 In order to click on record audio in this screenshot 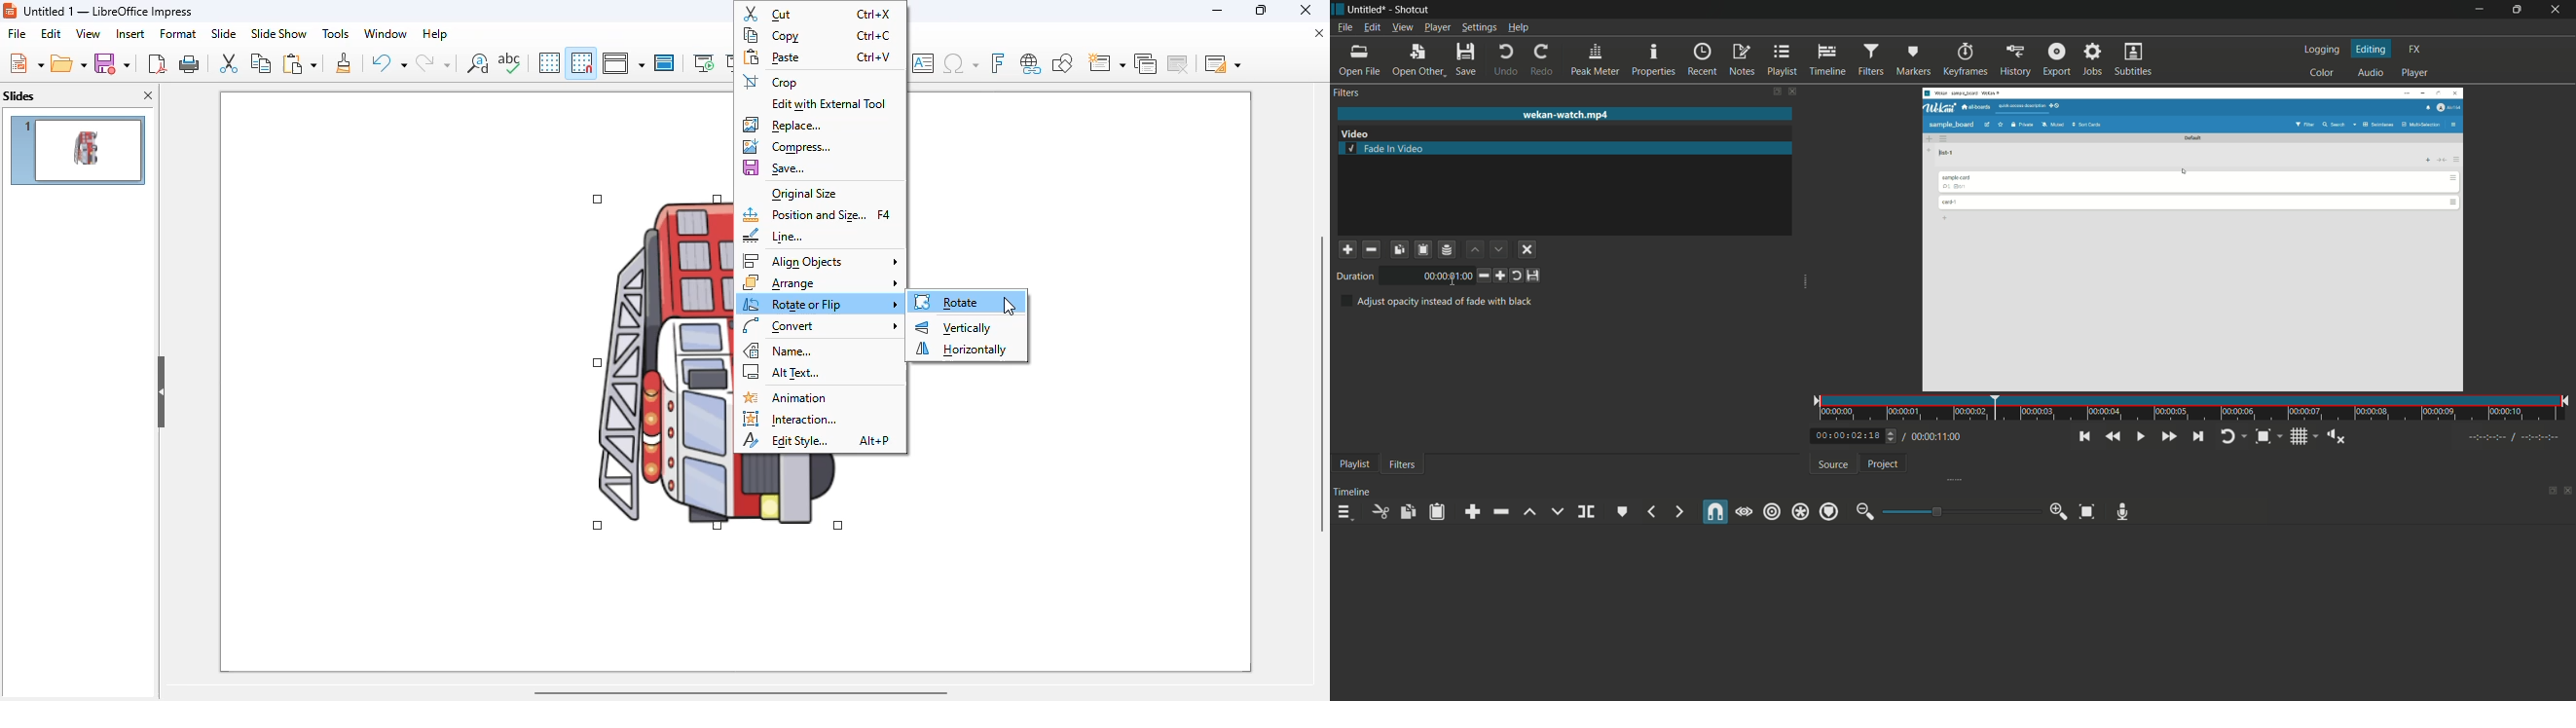, I will do `click(2122, 512)`.